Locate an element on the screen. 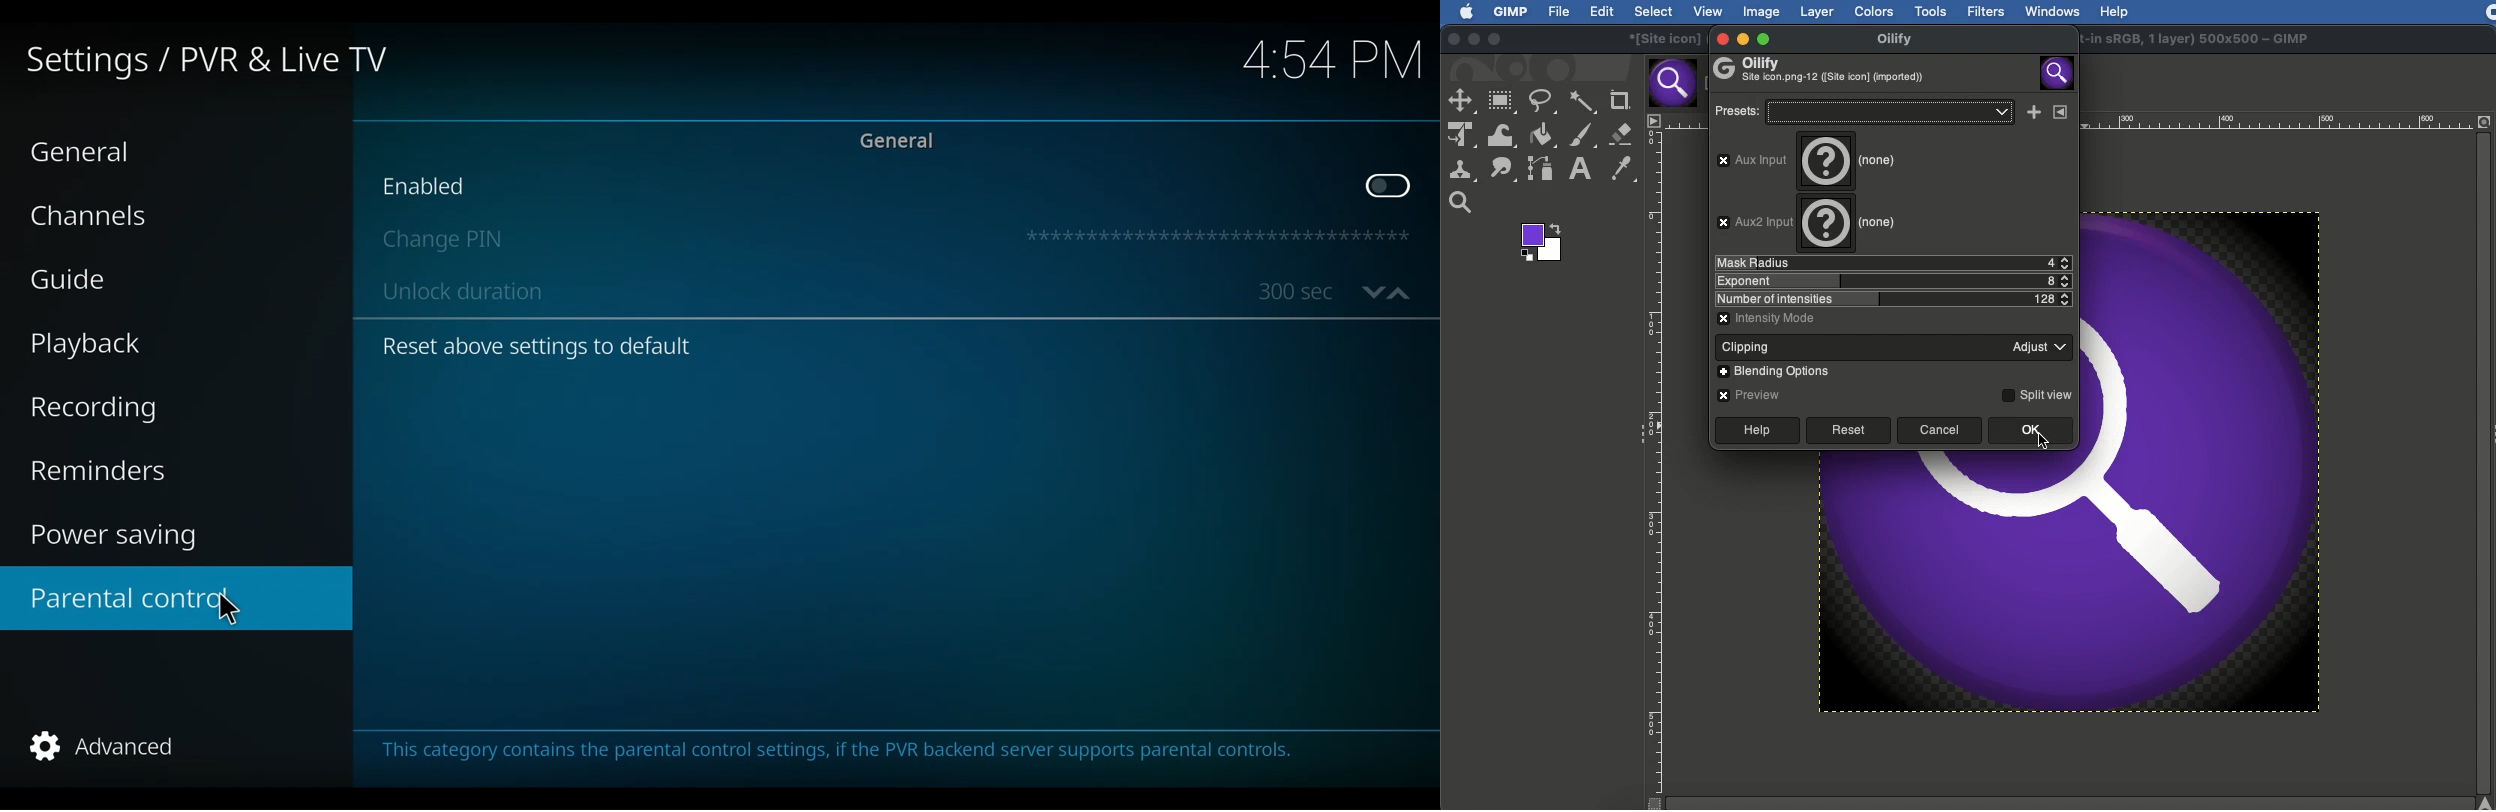  Preview is located at coordinates (1750, 396).